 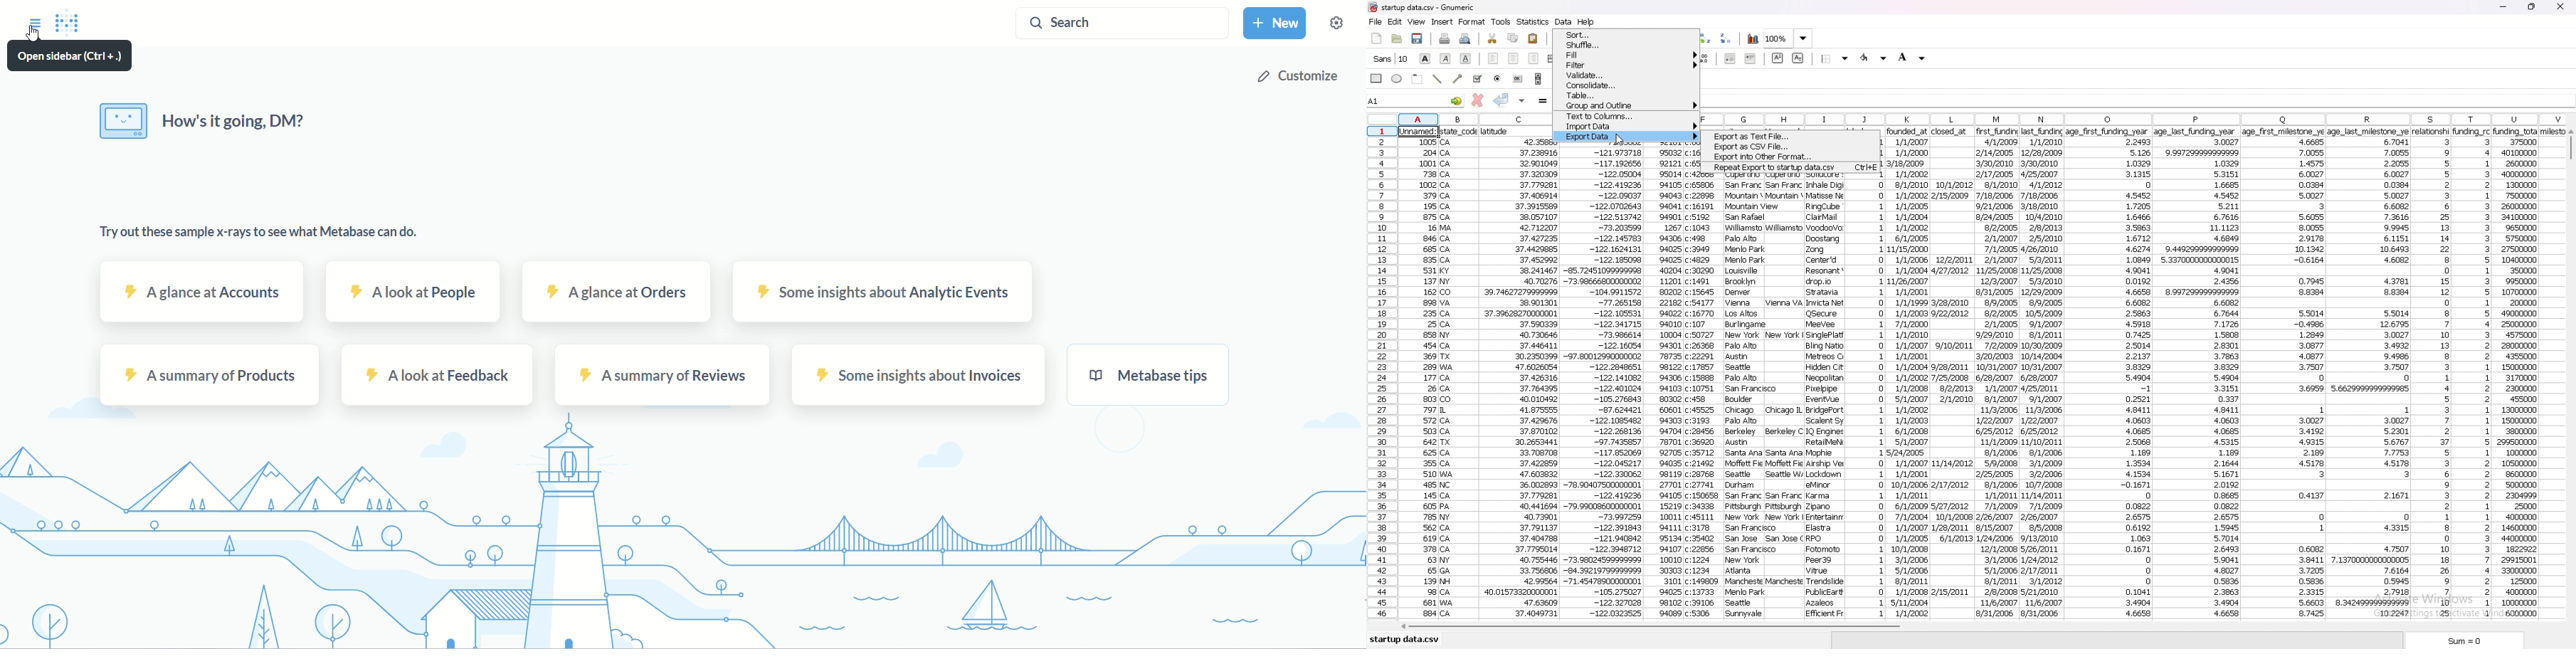 What do you see at coordinates (2468, 640) in the screenshot?
I see `sum` at bounding box center [2468, 640].